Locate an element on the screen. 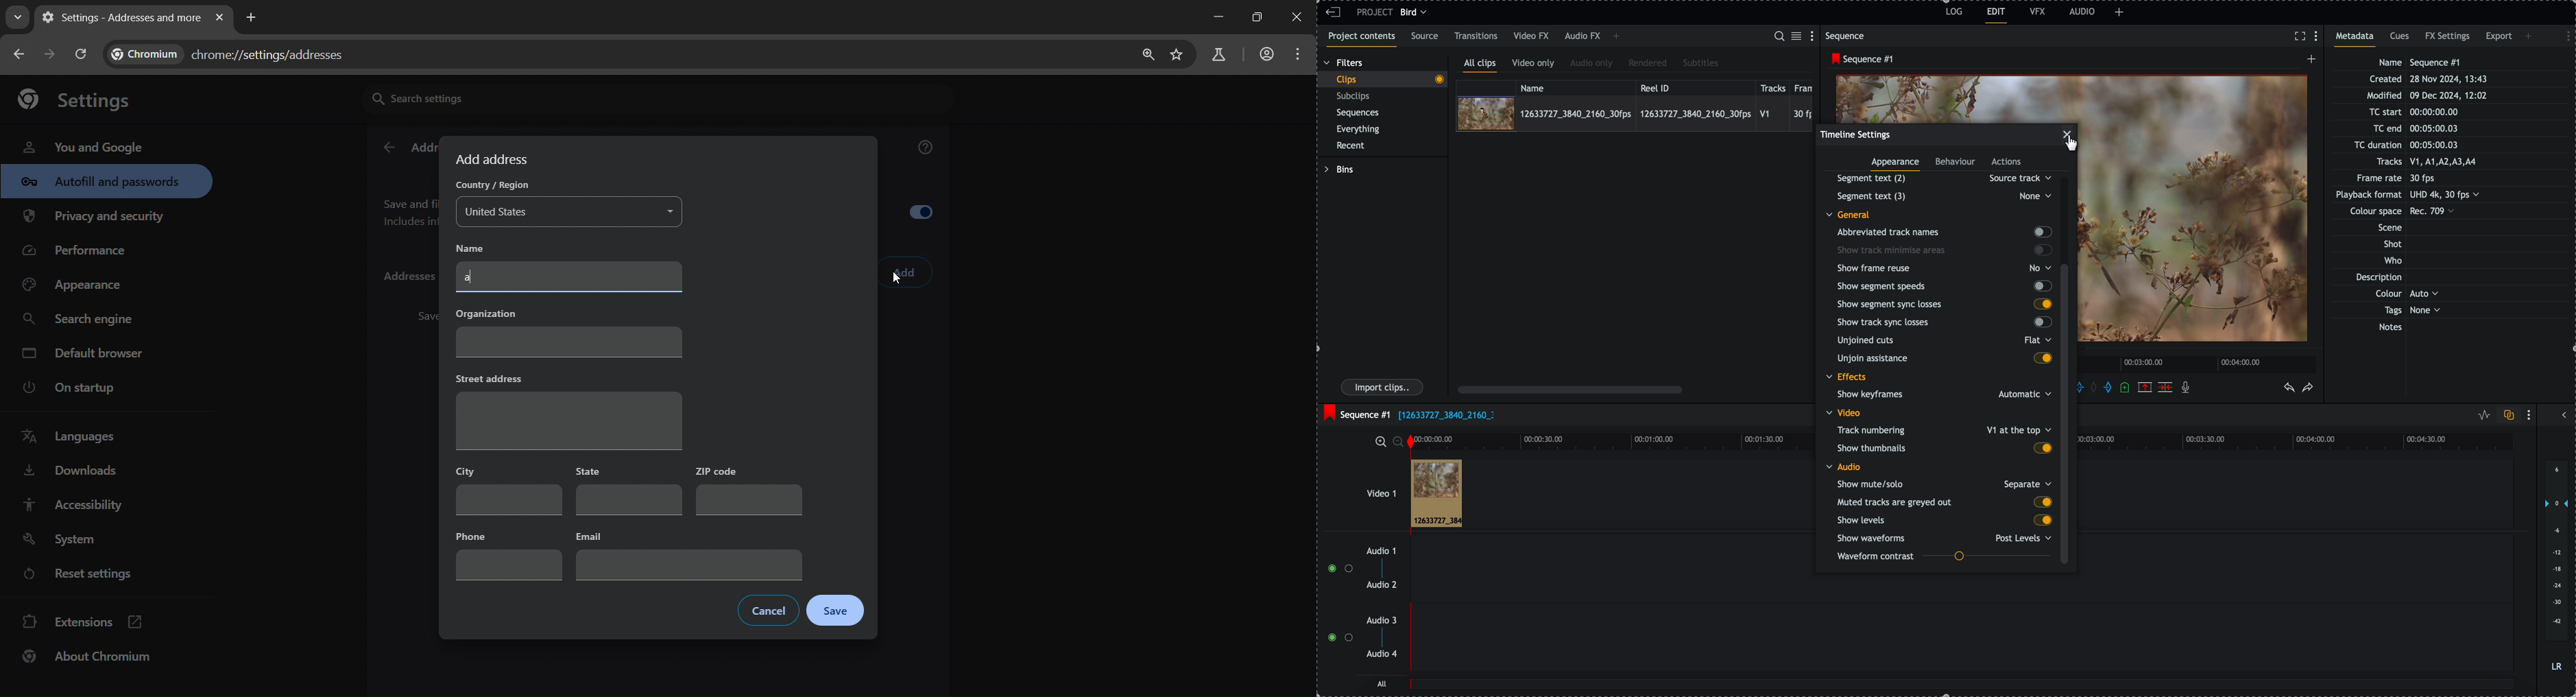 The image size is (2576, 700). audio 2 is located at coordinates (1380, 586).